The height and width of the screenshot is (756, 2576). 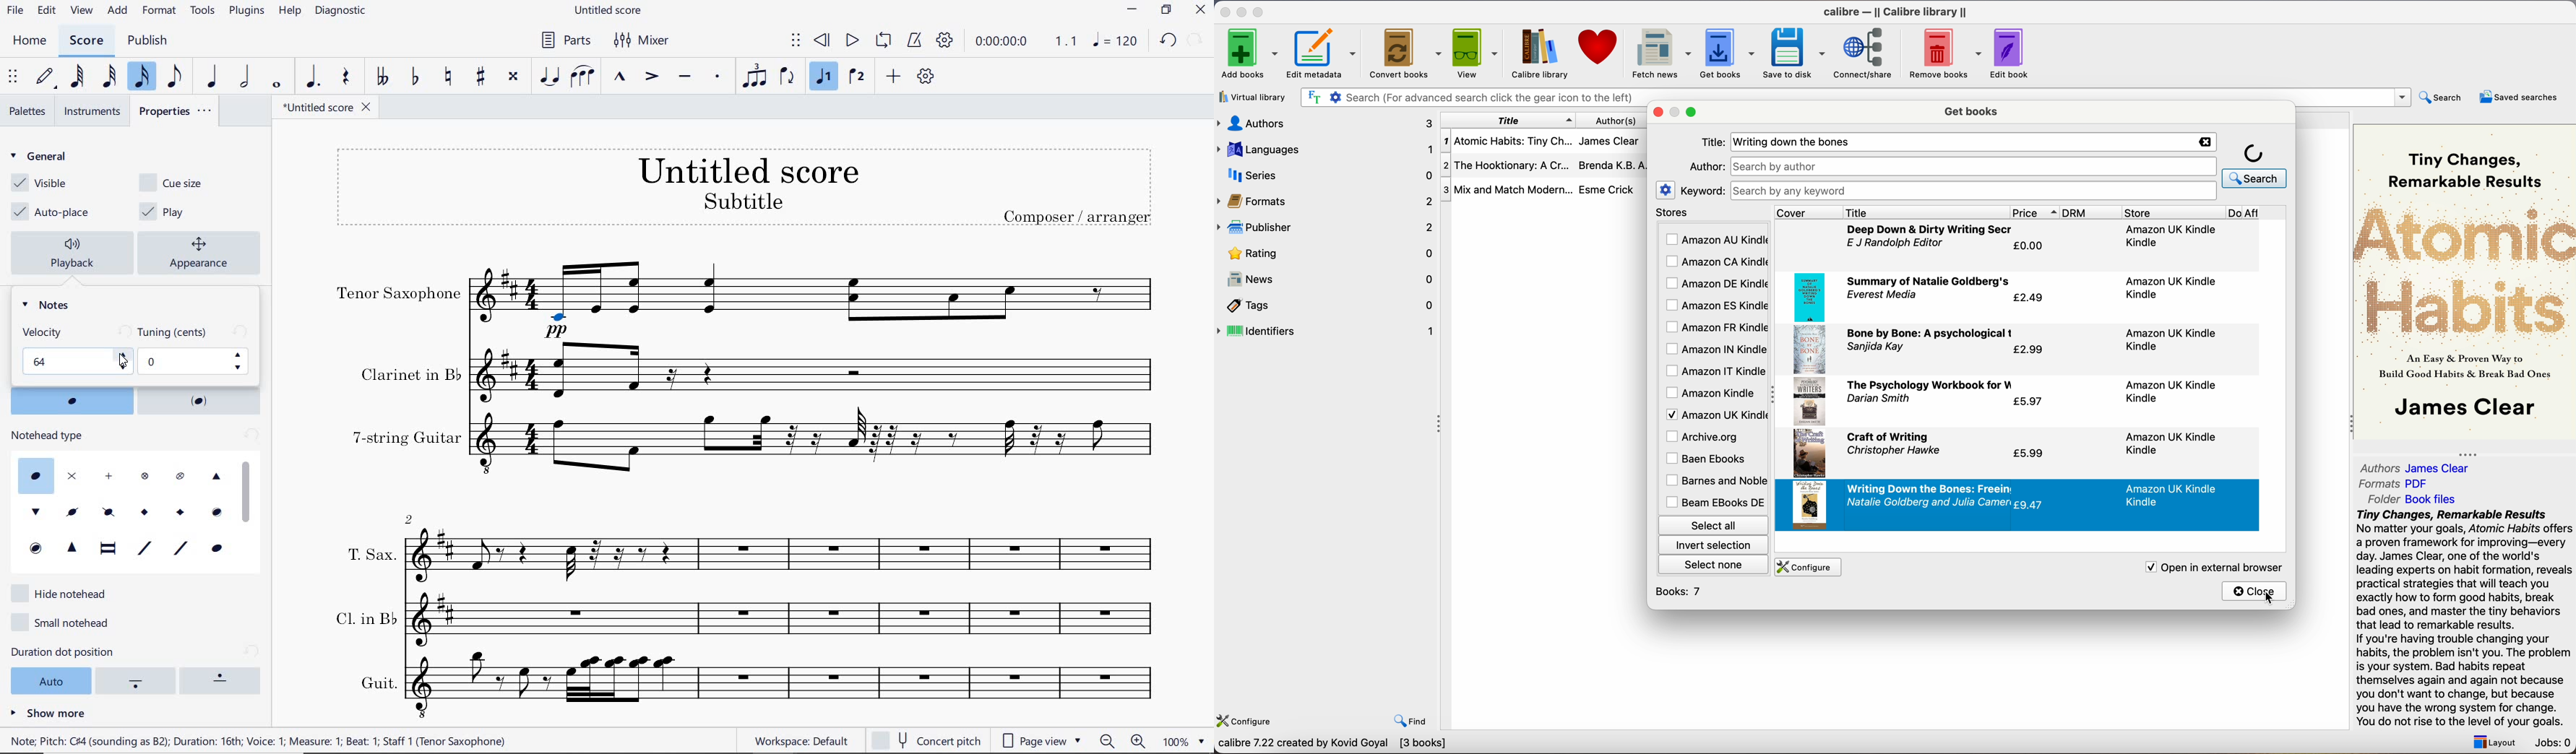 I want to click on PUBLISH, so click(x=148, y=40).